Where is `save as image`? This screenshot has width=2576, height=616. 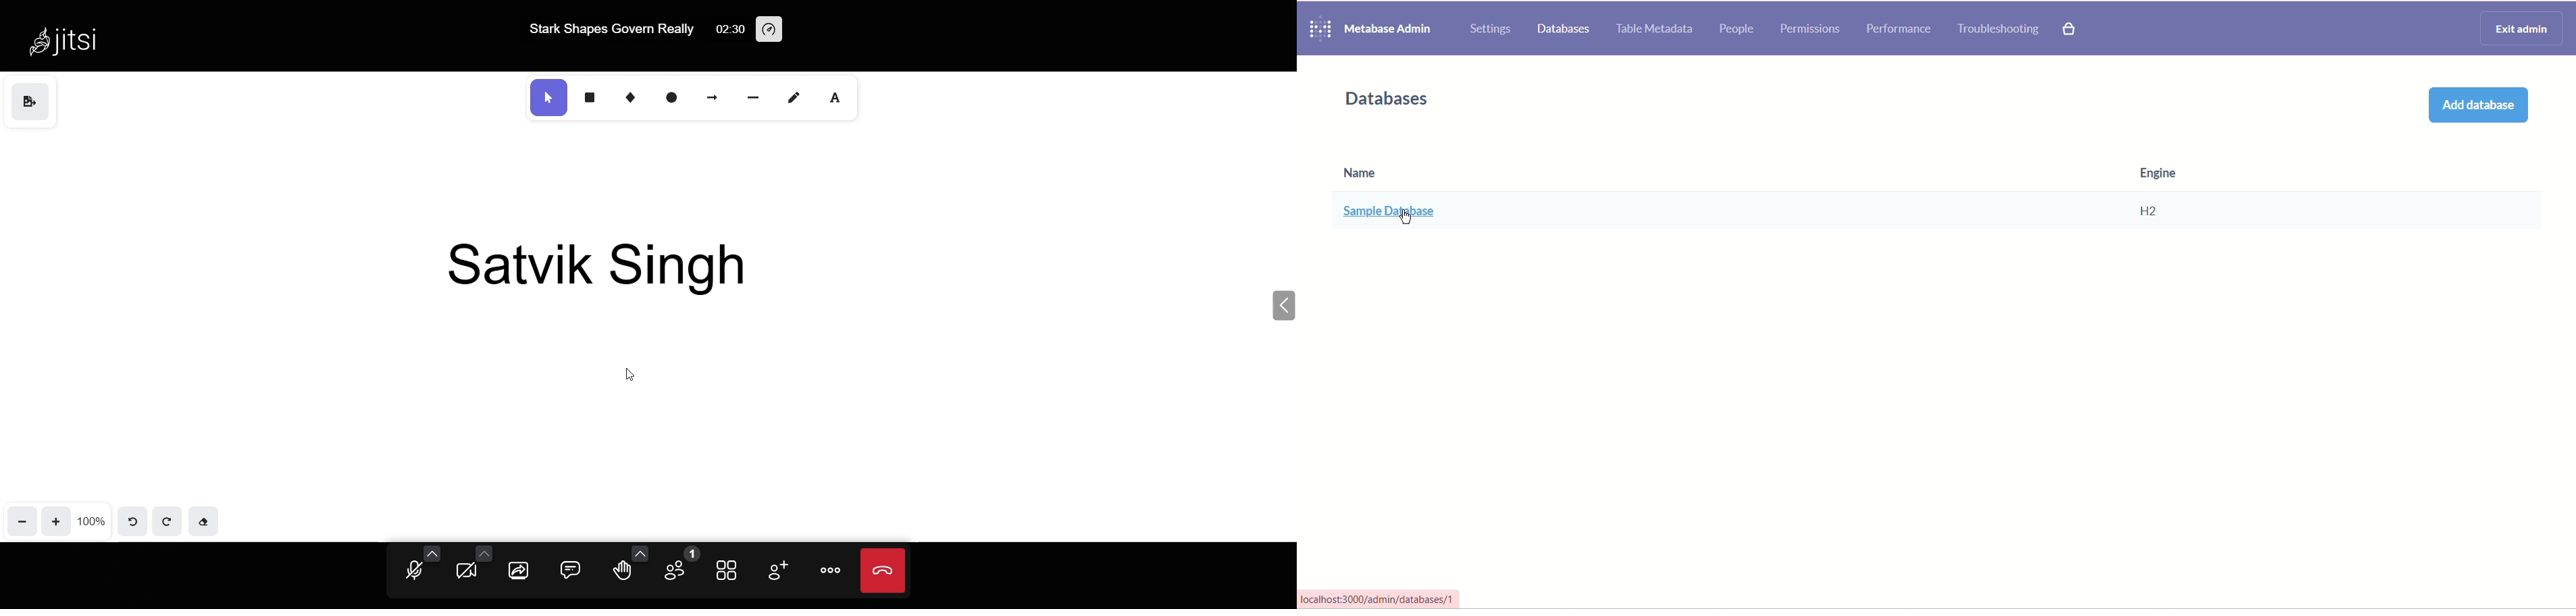 save as image is located at coordinates (30, 103).